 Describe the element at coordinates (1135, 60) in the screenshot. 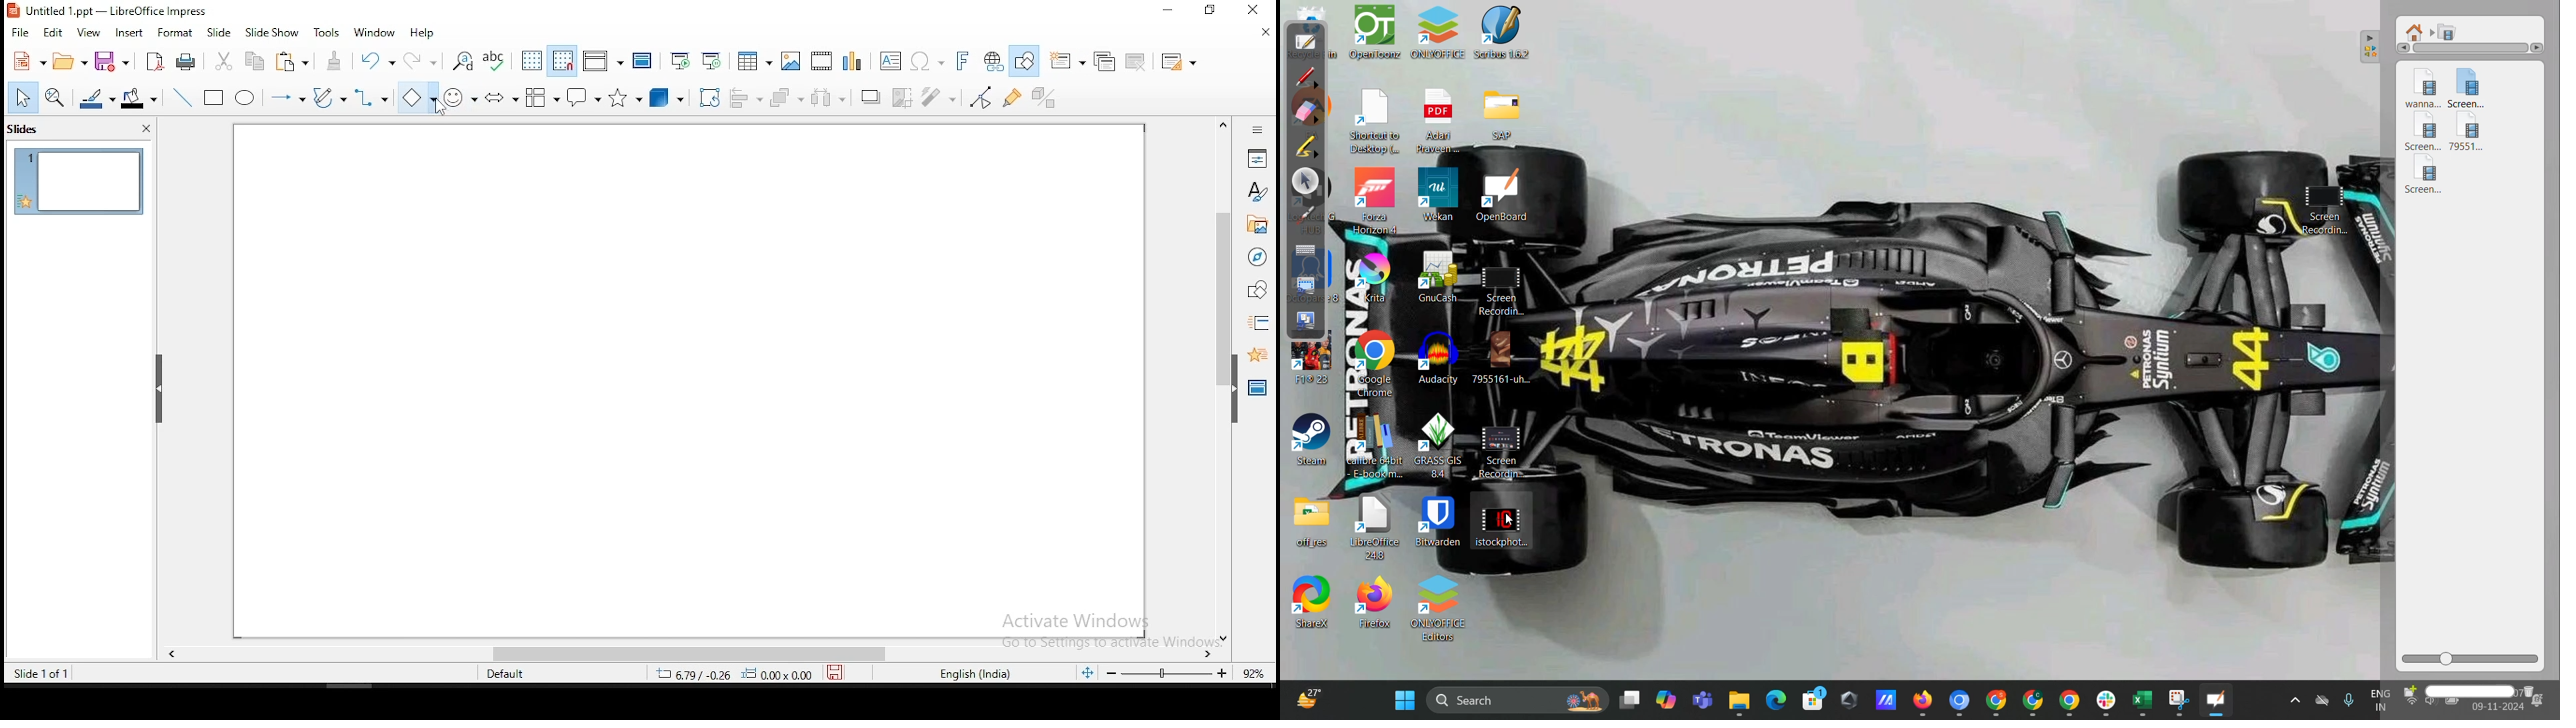

I see `delete slide` at that location.